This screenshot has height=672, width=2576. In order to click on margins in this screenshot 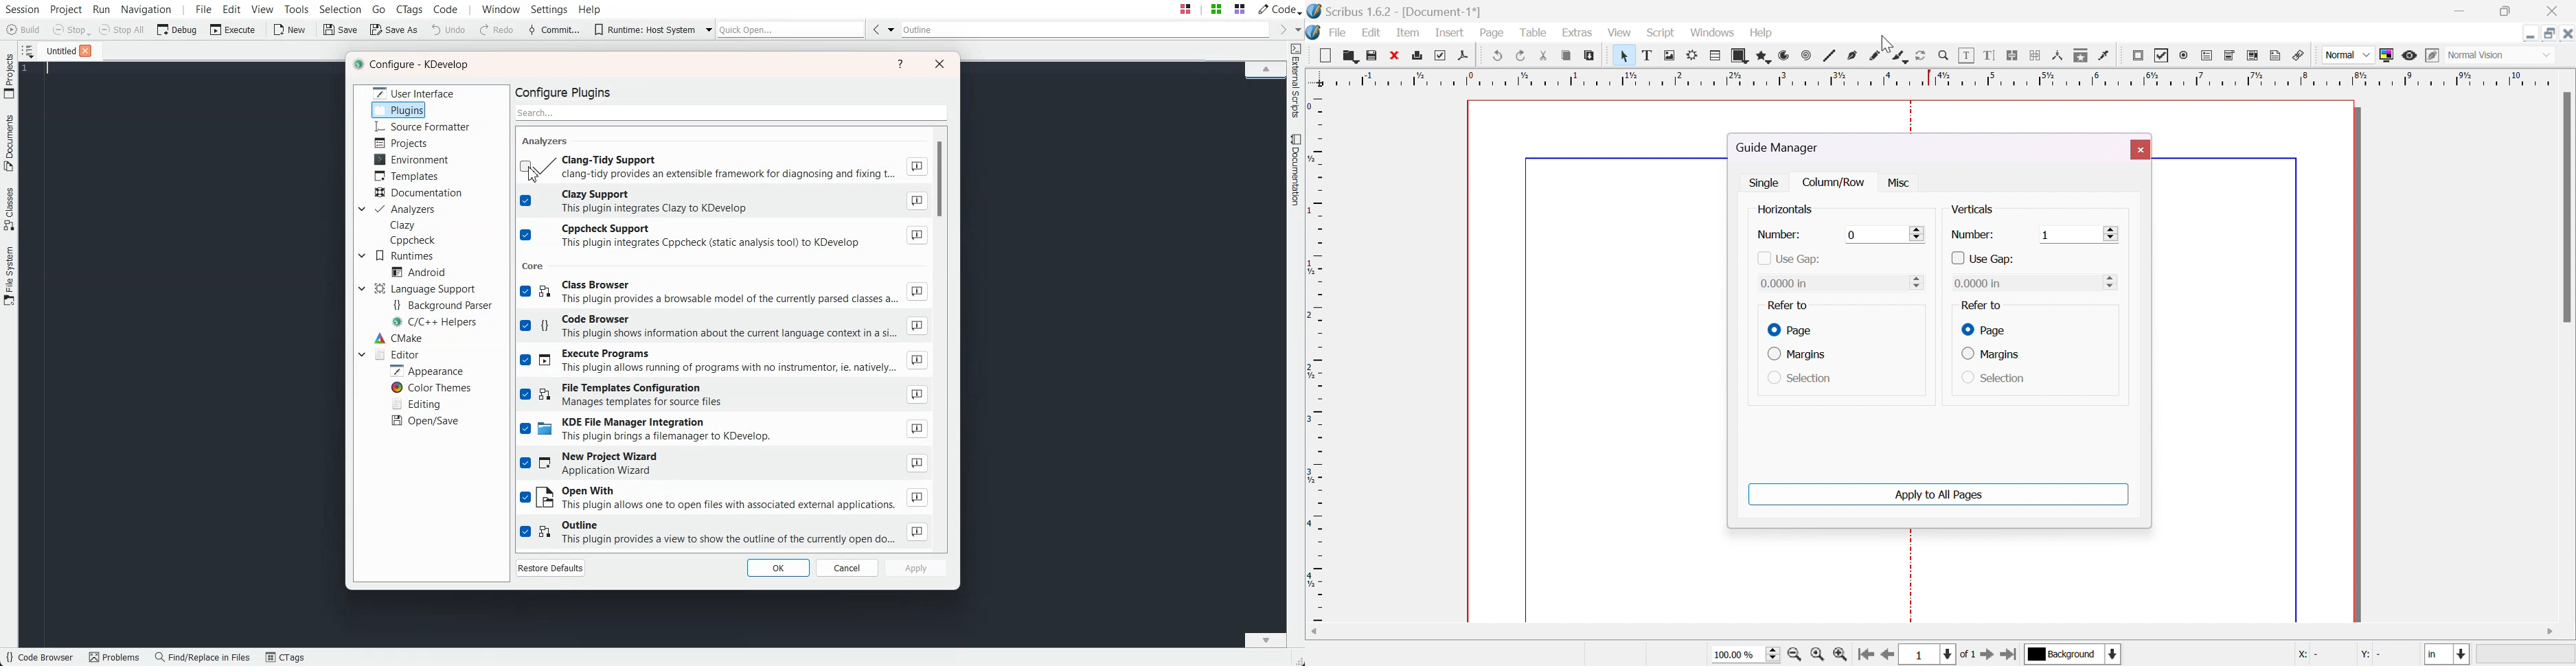, I will do `click(1801, 356)`.